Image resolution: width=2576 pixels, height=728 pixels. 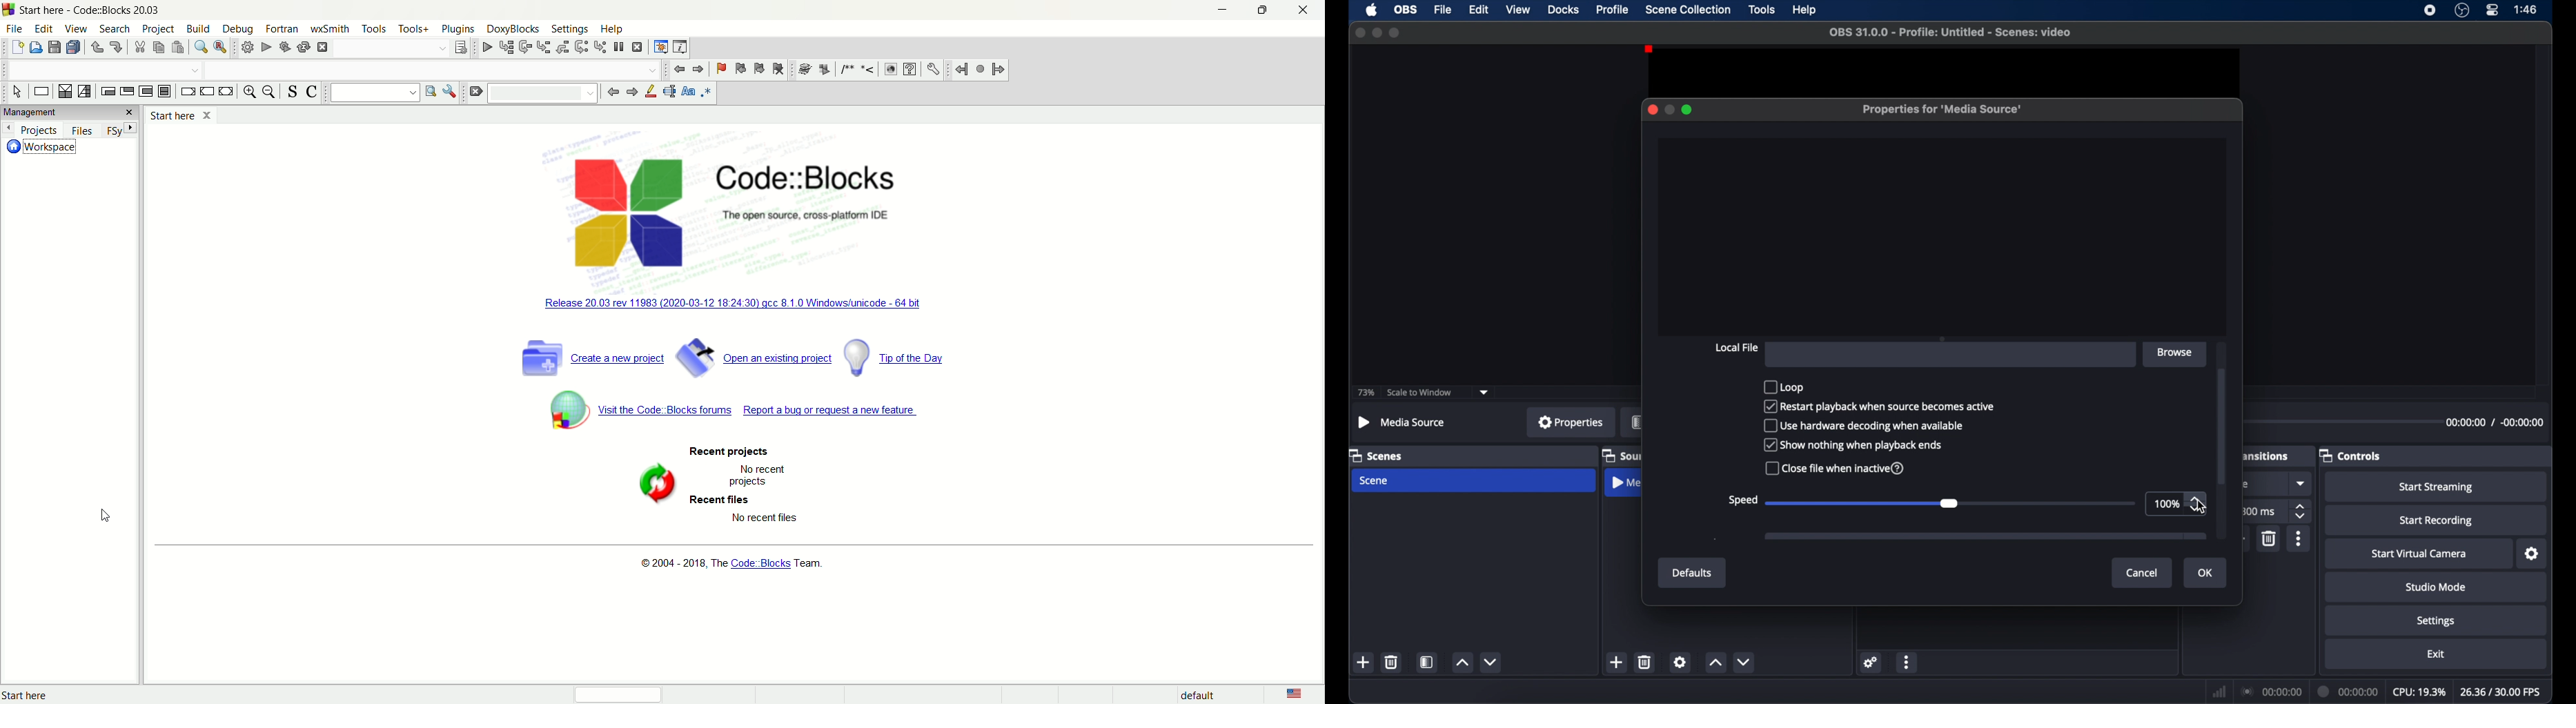 I want to click on defaults, so click(x=1692, y=573).